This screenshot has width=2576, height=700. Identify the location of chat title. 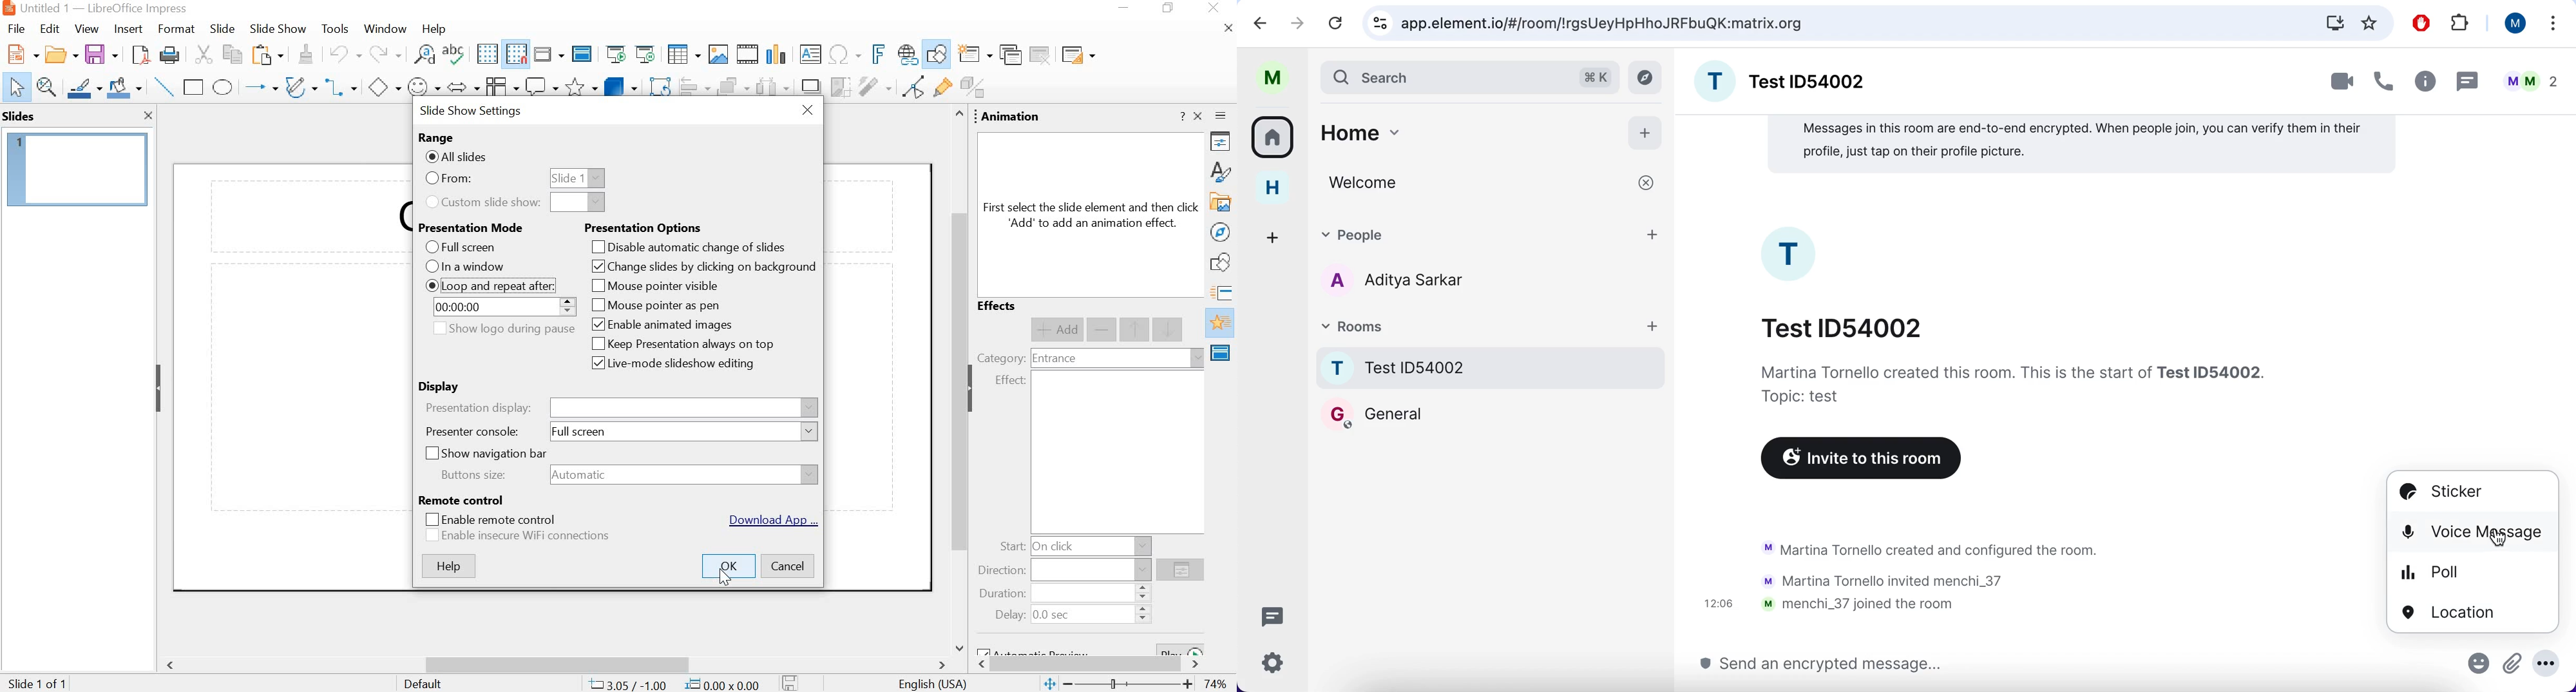
(1844, 326).